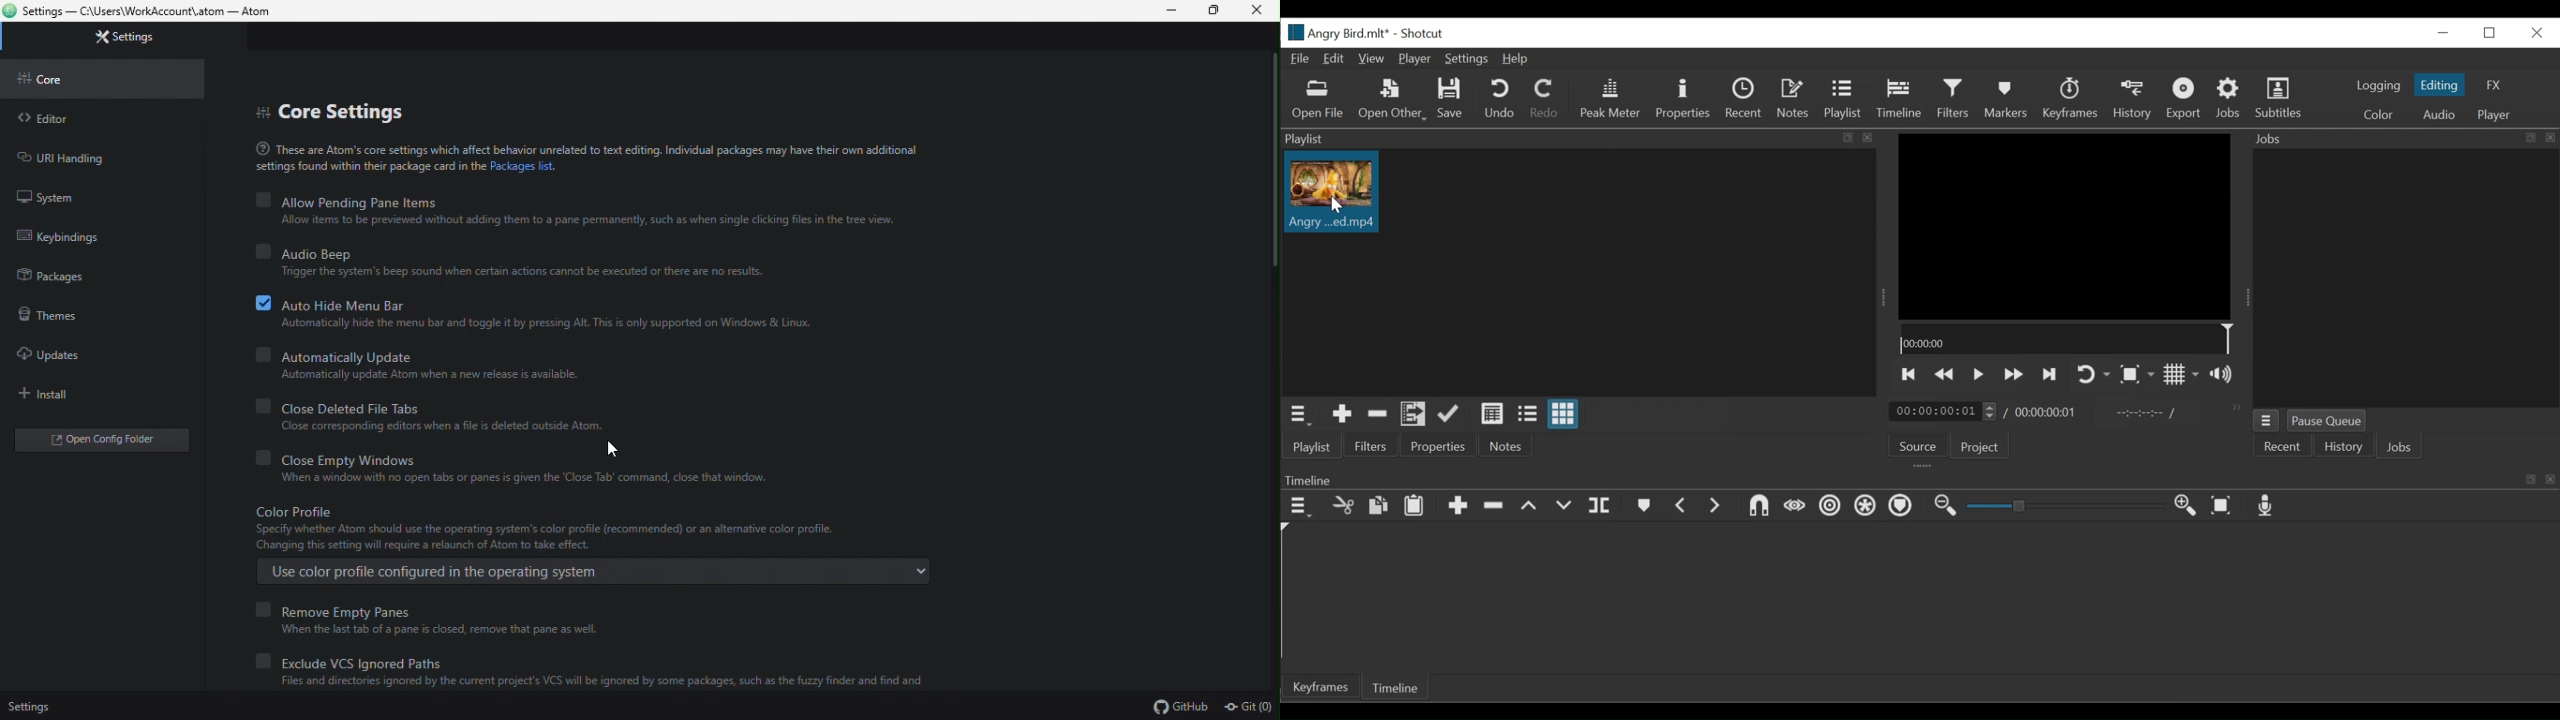 This screenshot has height=728, width=2576. I want to click on settings, so click(119, 38).